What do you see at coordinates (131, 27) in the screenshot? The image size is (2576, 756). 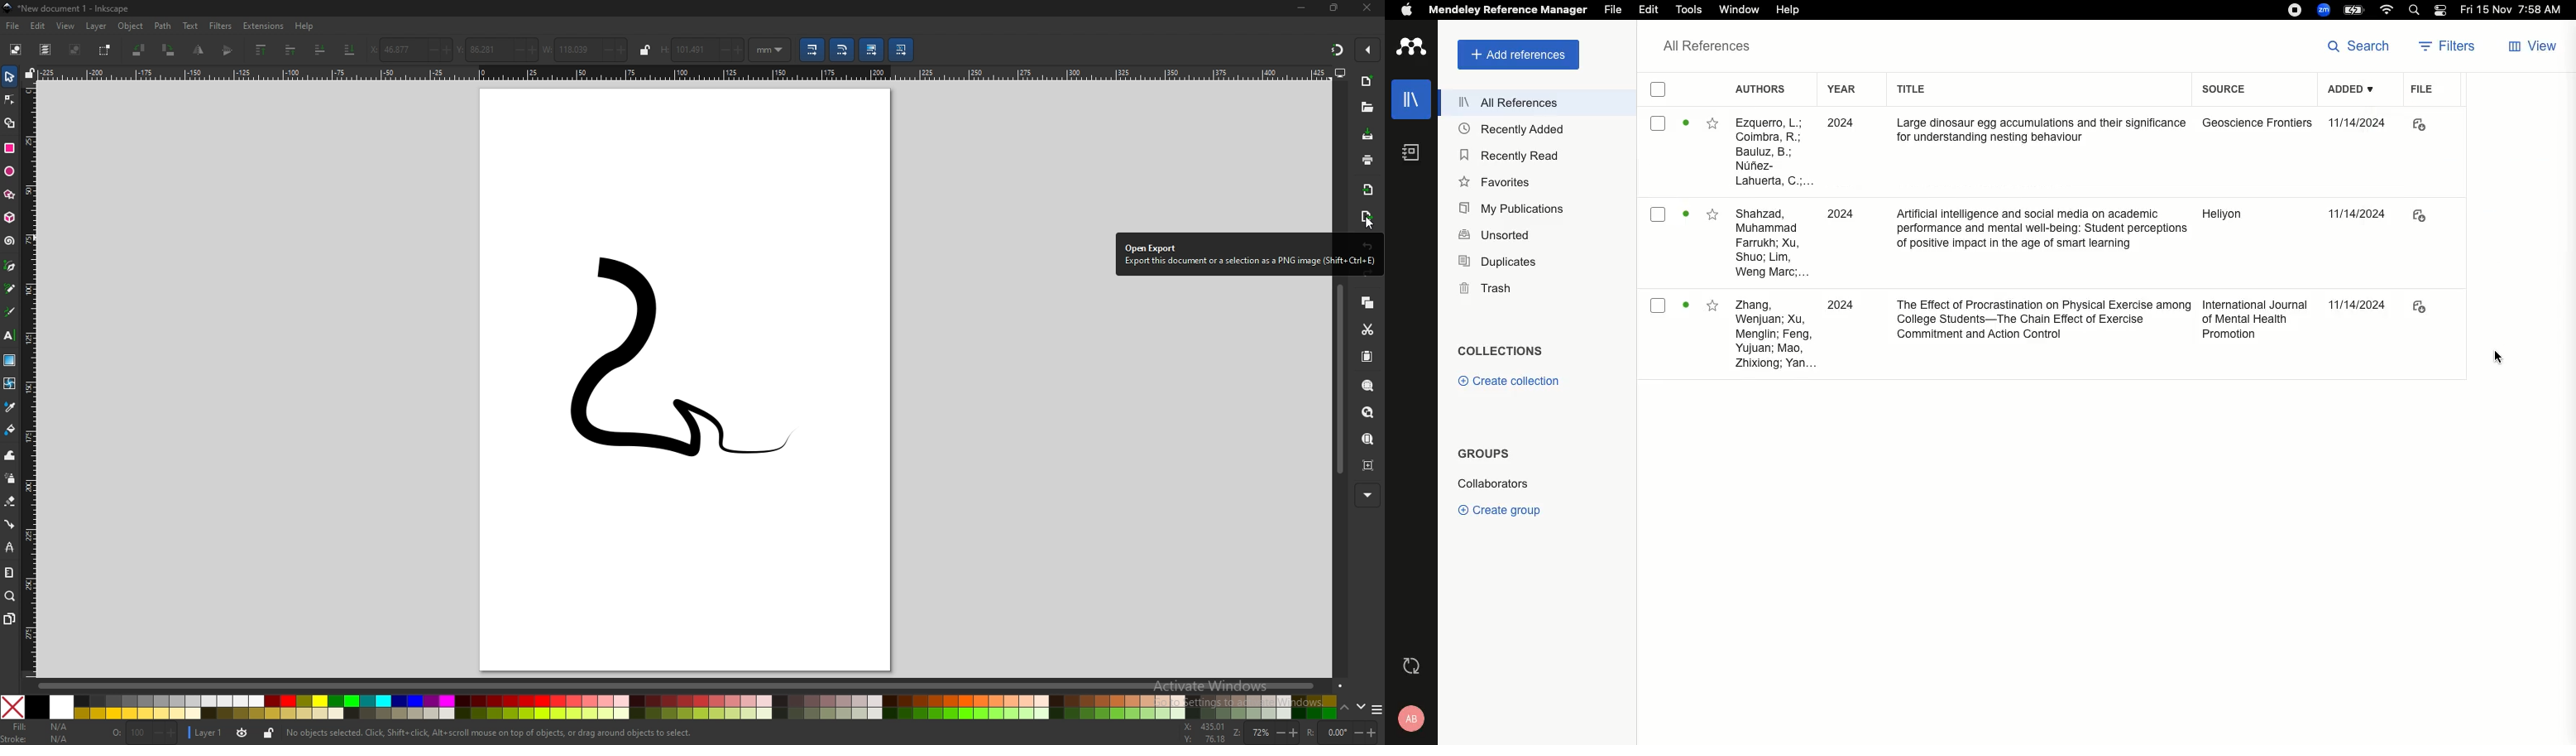 I see `object` at bounding box center [131, 27].